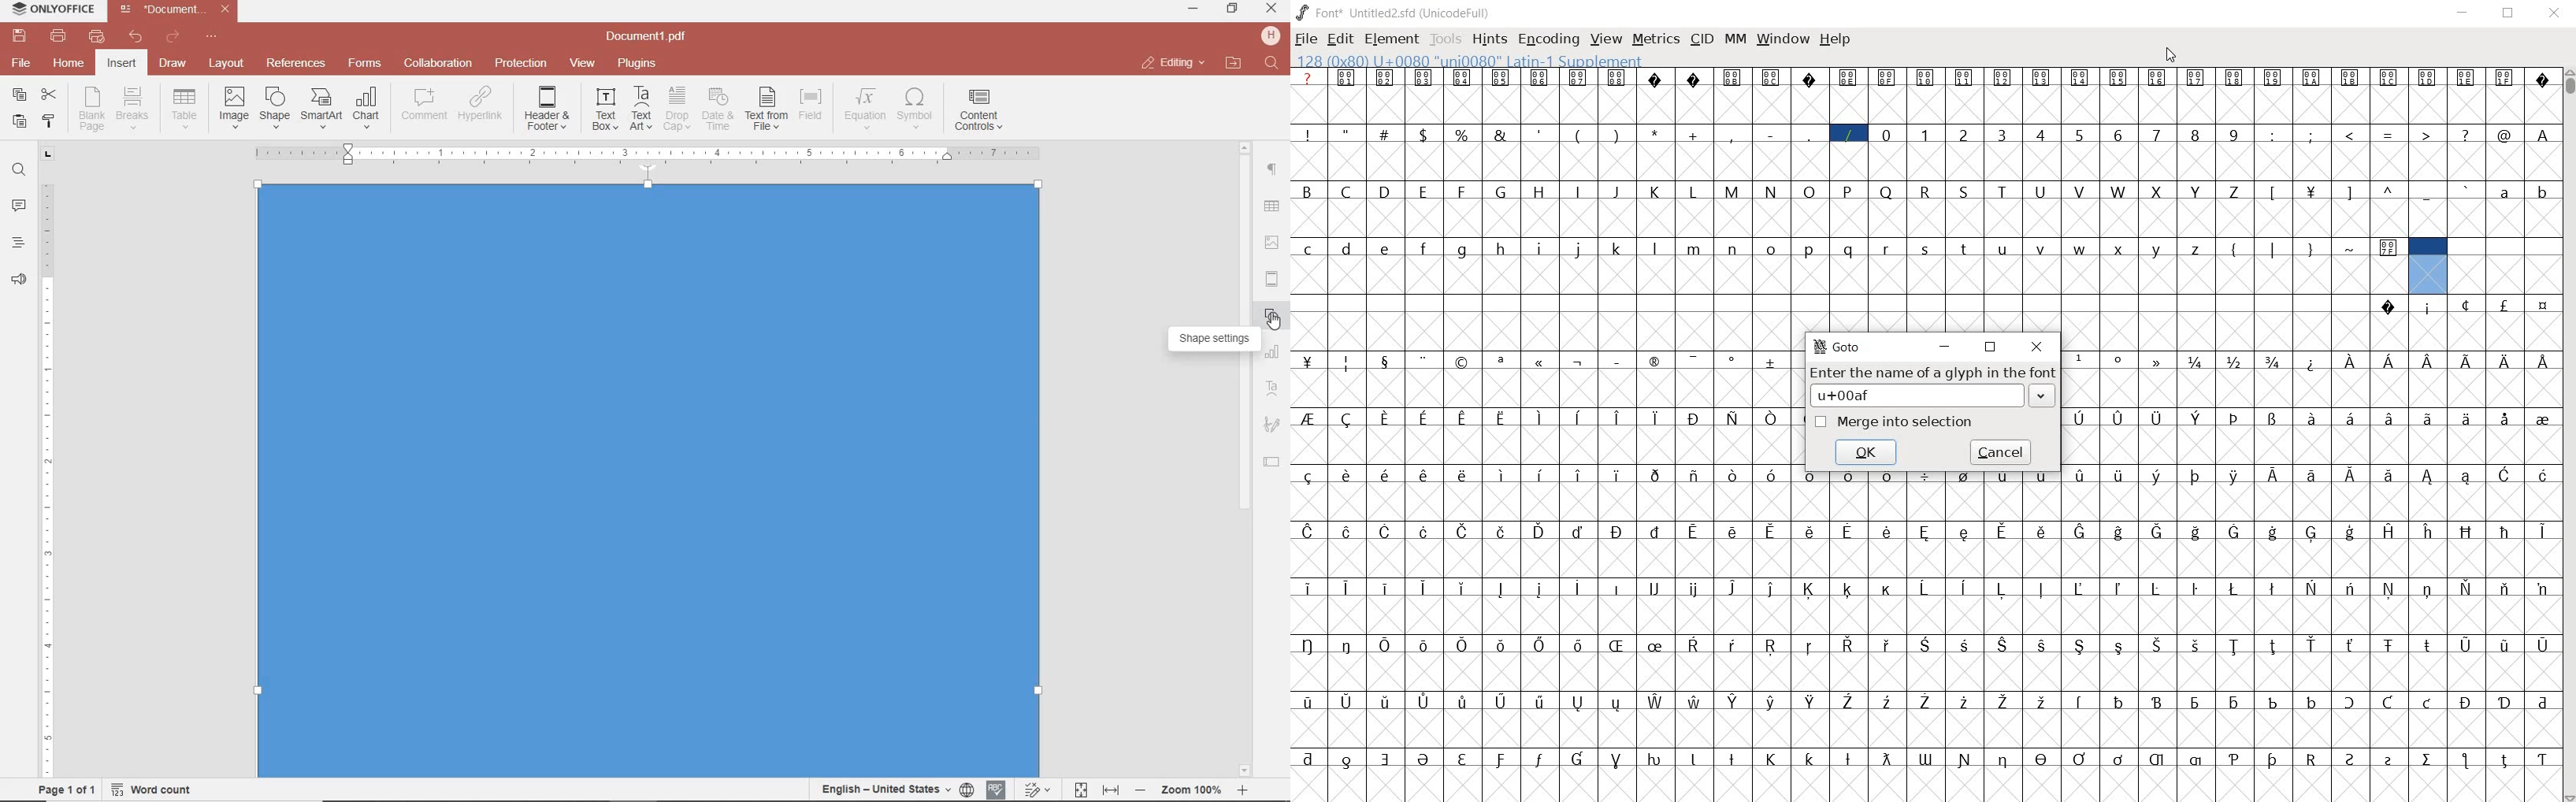  Describe the element at coordinates (2541, 533) in the screenshot. I see `Symbol` at that location.